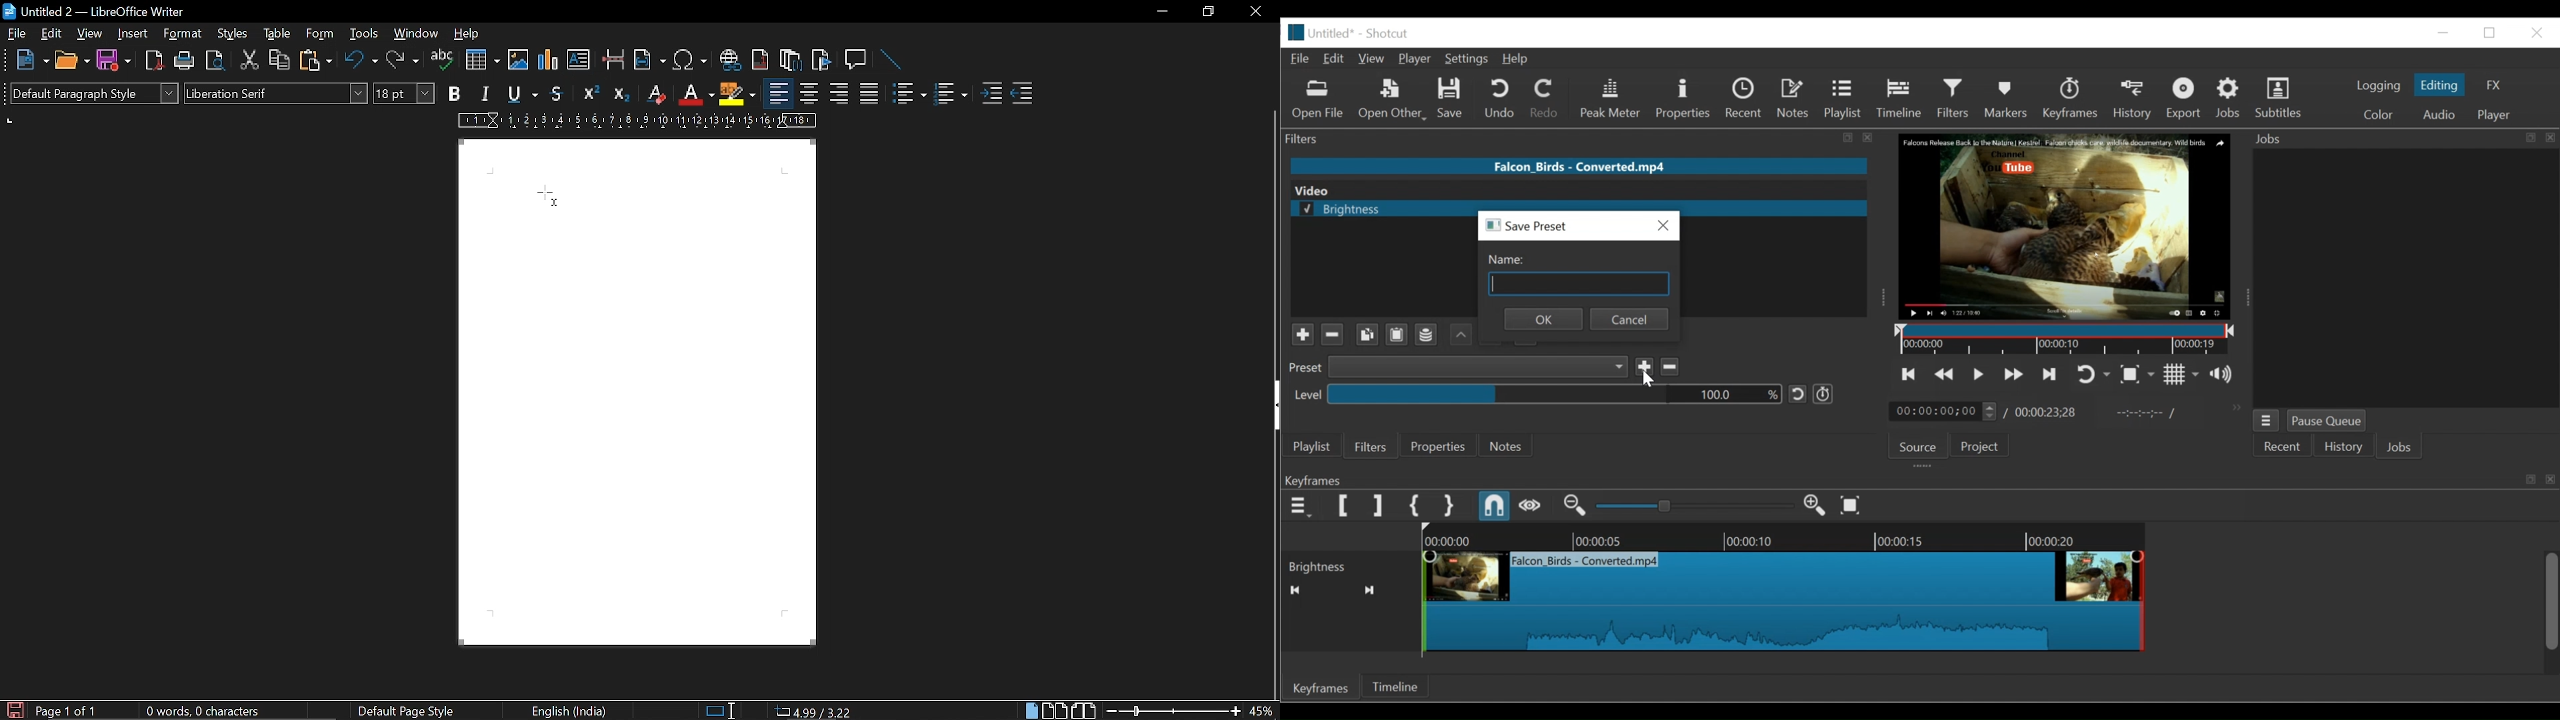 This screenshot has width=2576, height=728. What do you see at coordinates (278, 61) in the screenshot?
I see `copy` at bounding box center [278, 61].